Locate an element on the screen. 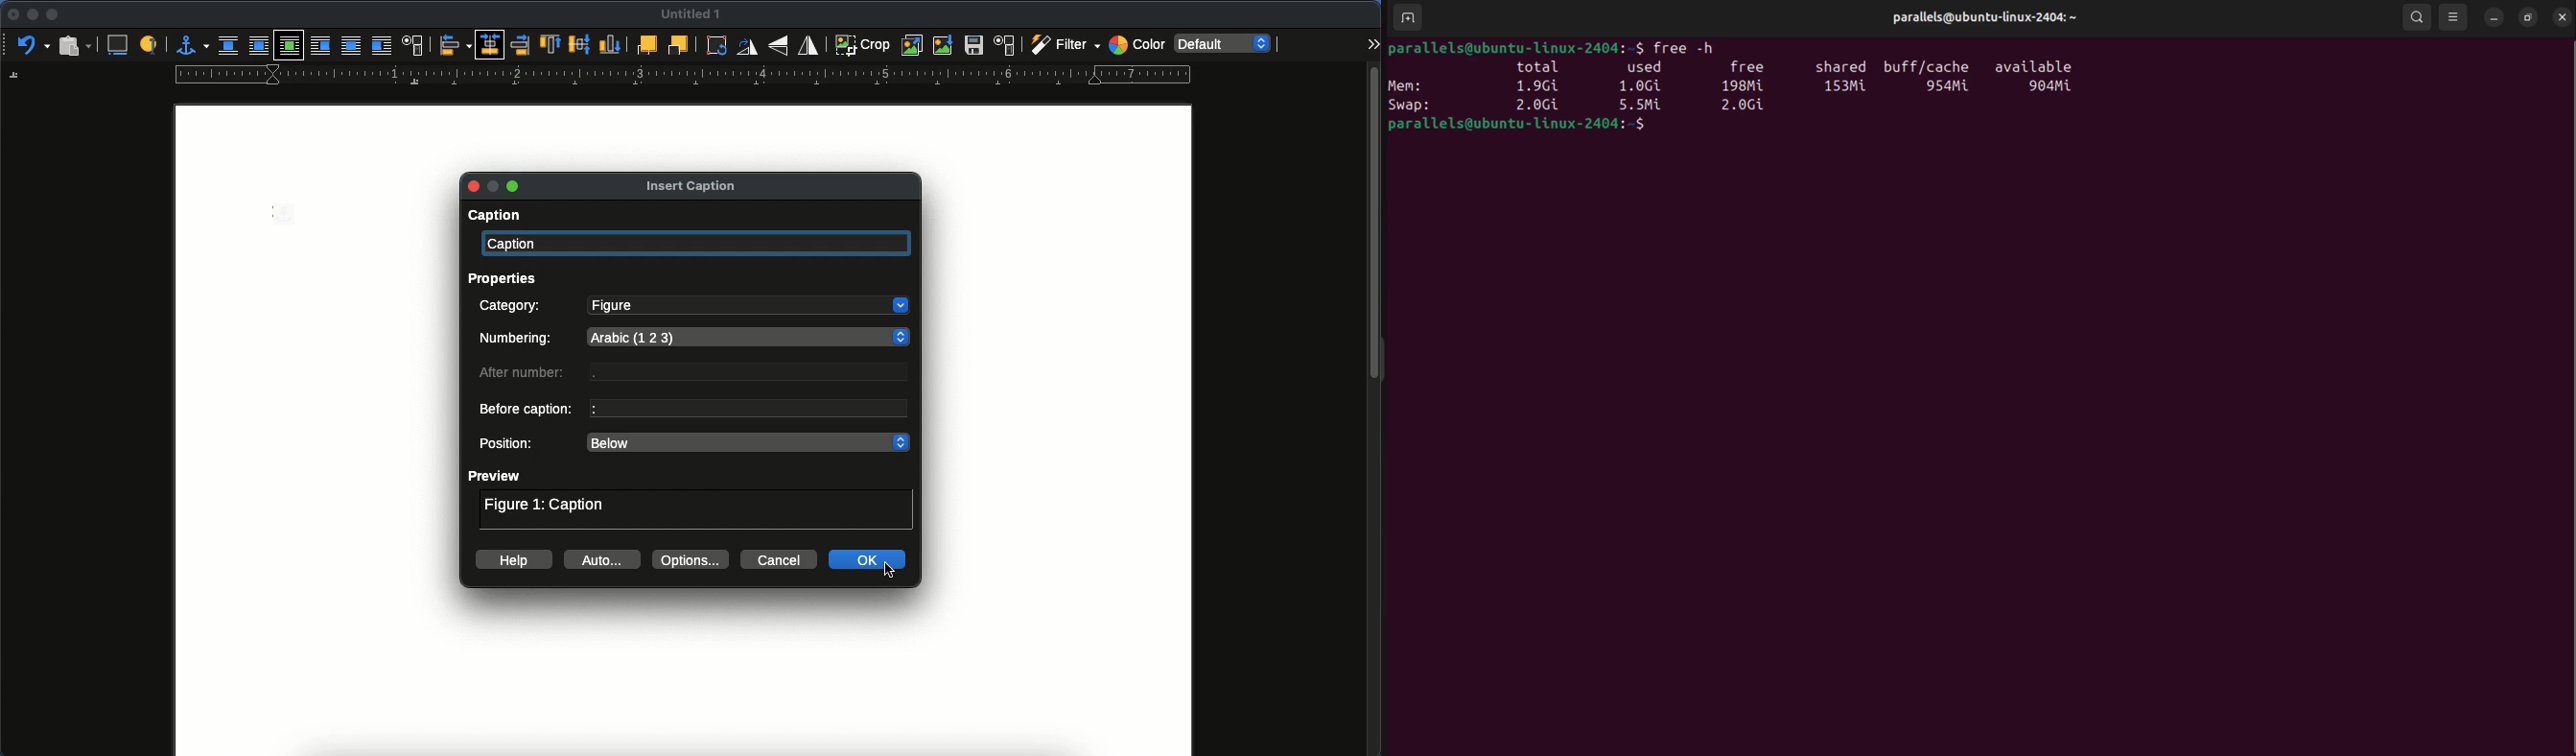  after number is located at coordinates (527, 374).